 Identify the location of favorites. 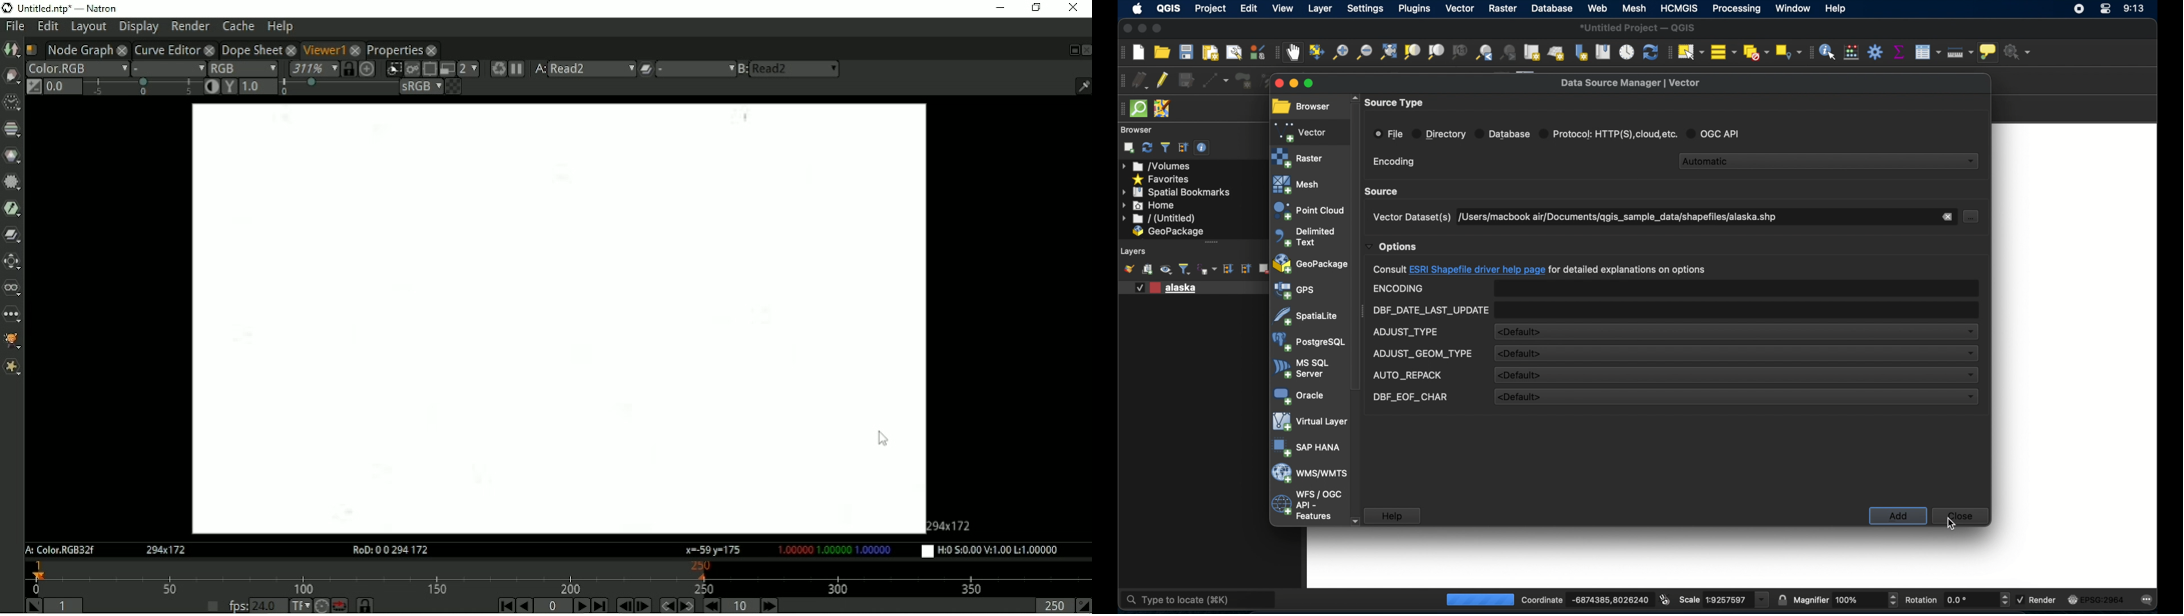
(1162, 179).